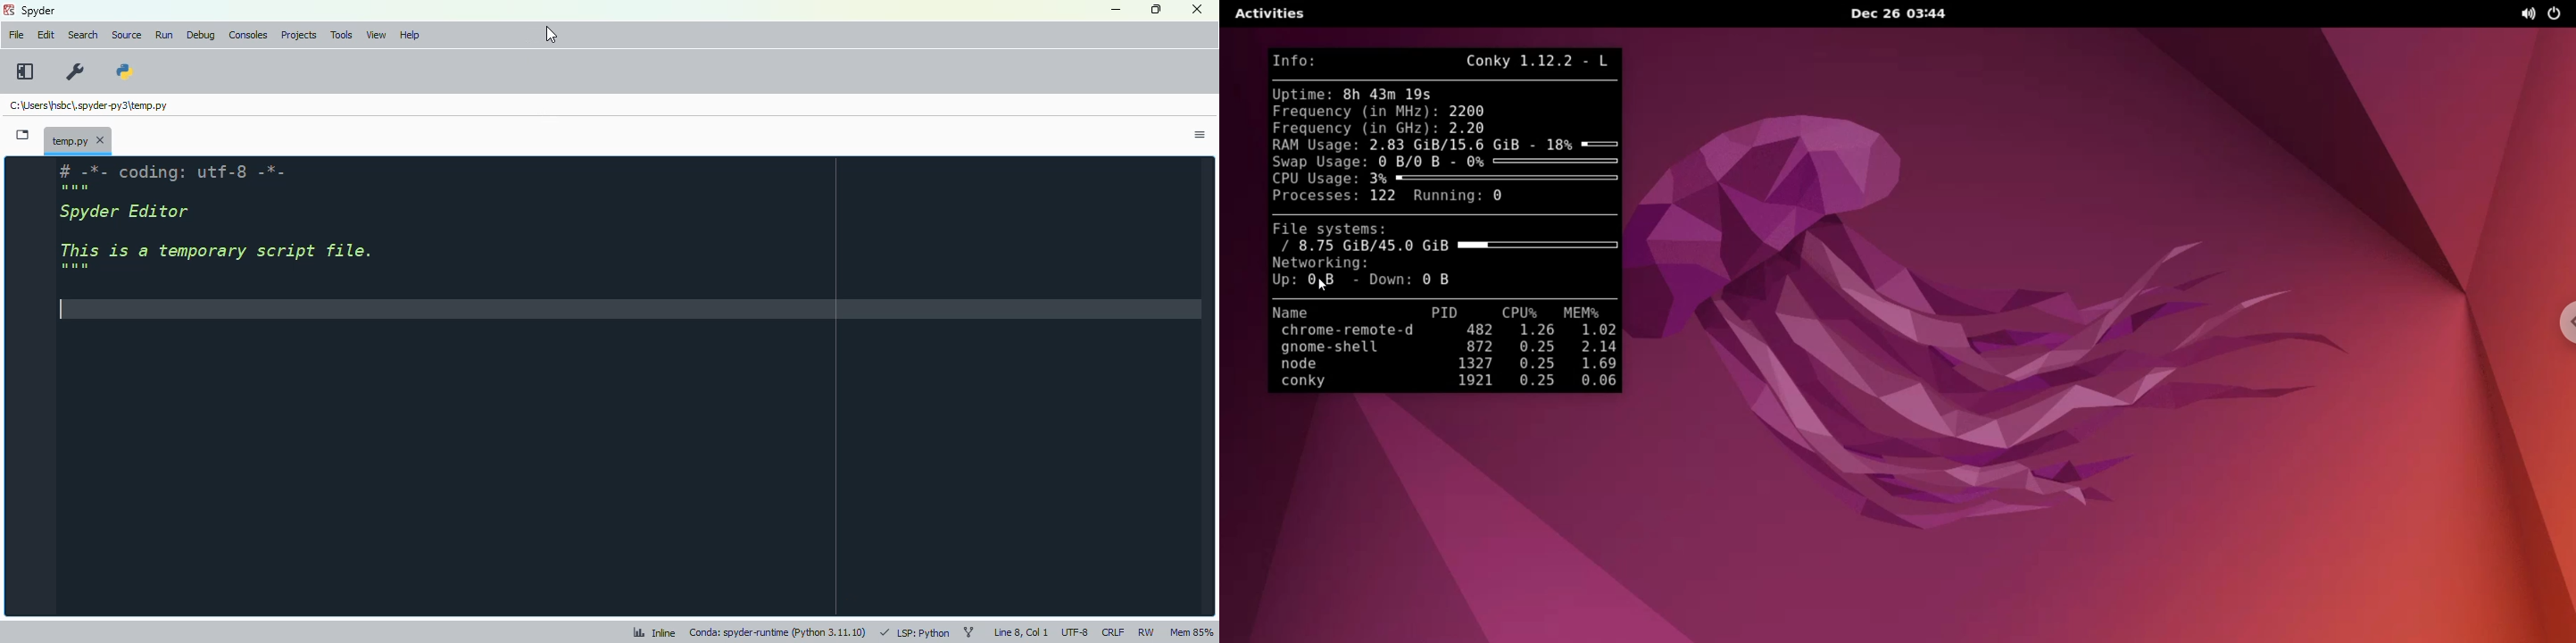  Describe the element at coordinates (654, 633) in the screenshot. I see `inline` at that location.